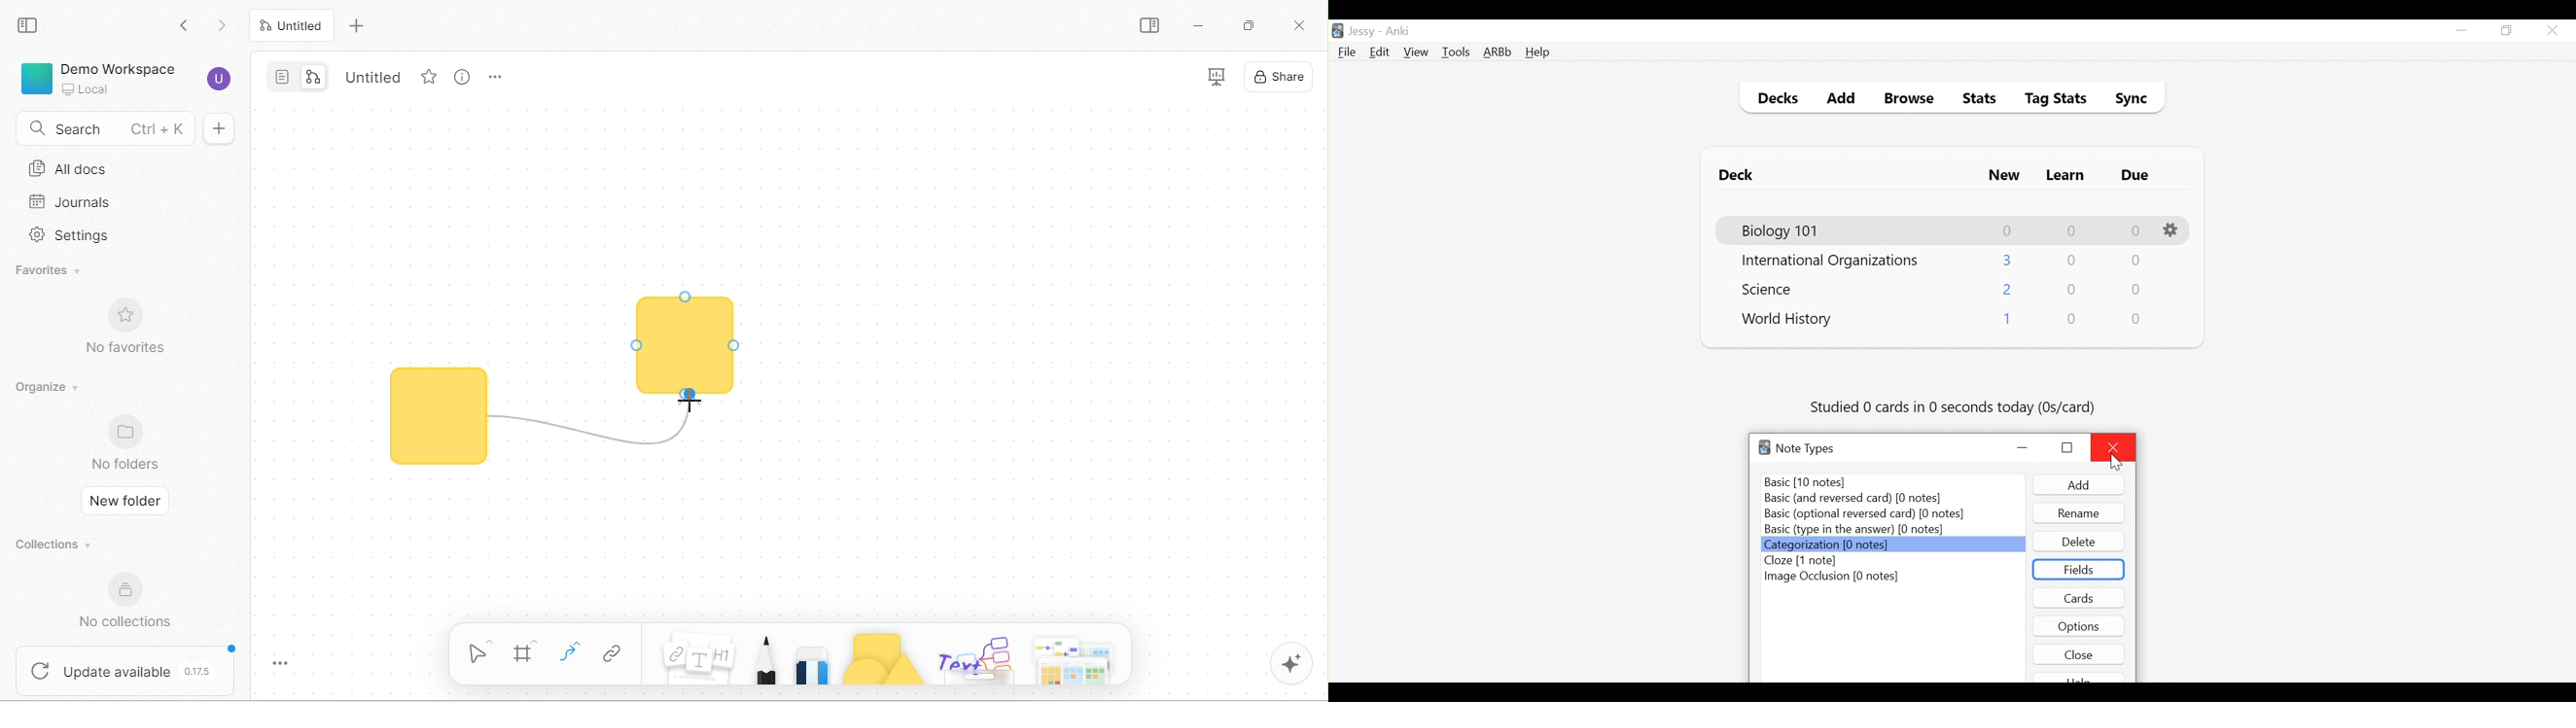  What do you see at coordinates (1739, 176) in the screenshot?
I see `Deck` at bounding box center [1739, 176].